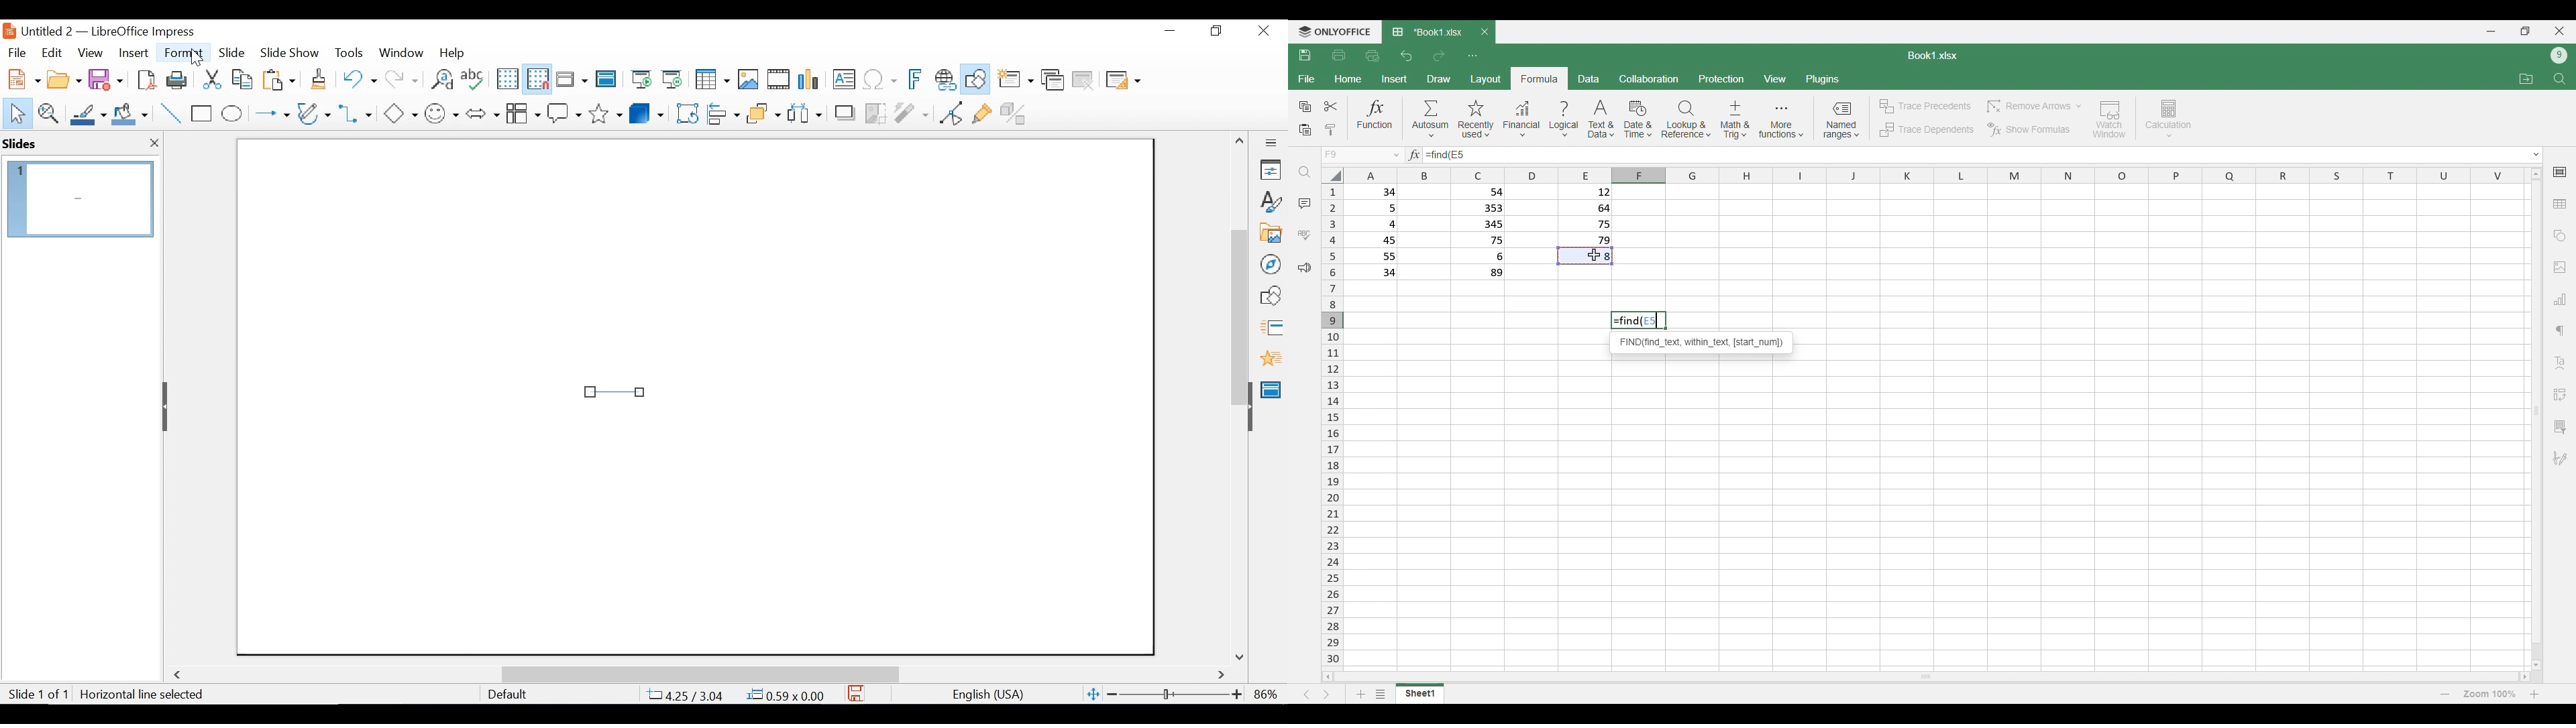 Image resolution: width=2576 pixels, height=728 pixels. I want to click on Spelling, so click(474, 78).